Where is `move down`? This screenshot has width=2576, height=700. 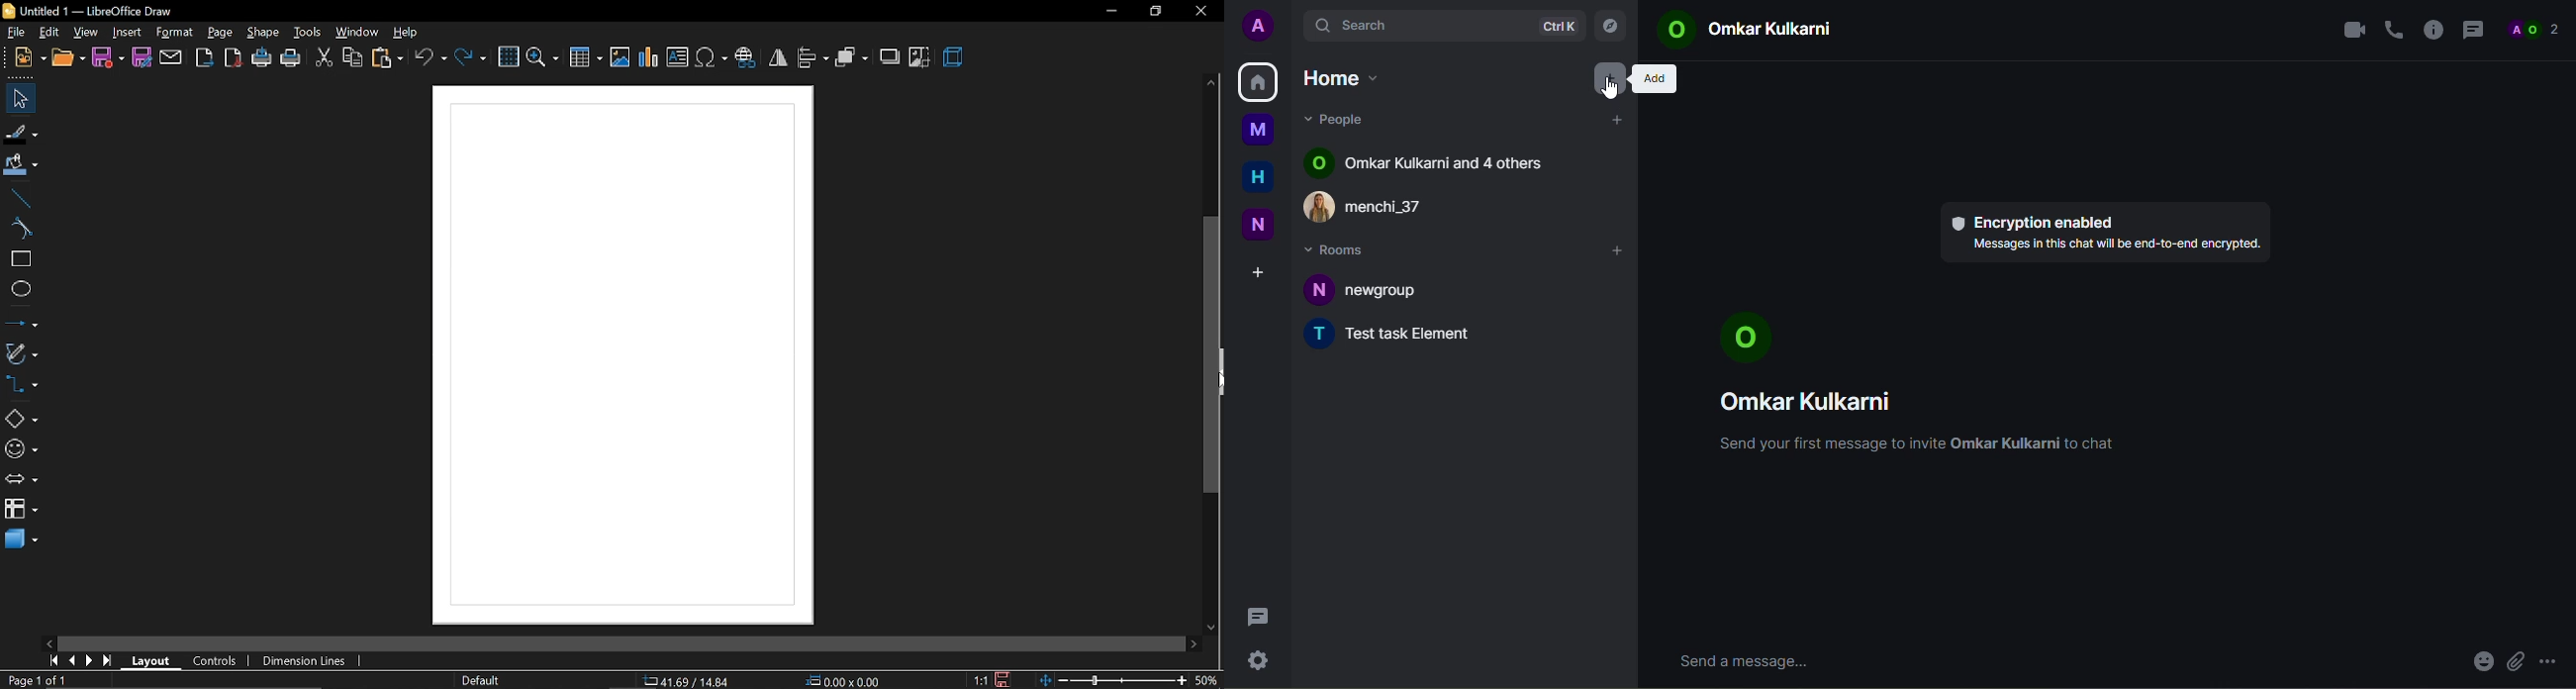 move down is located at coordinates (1214, 626).